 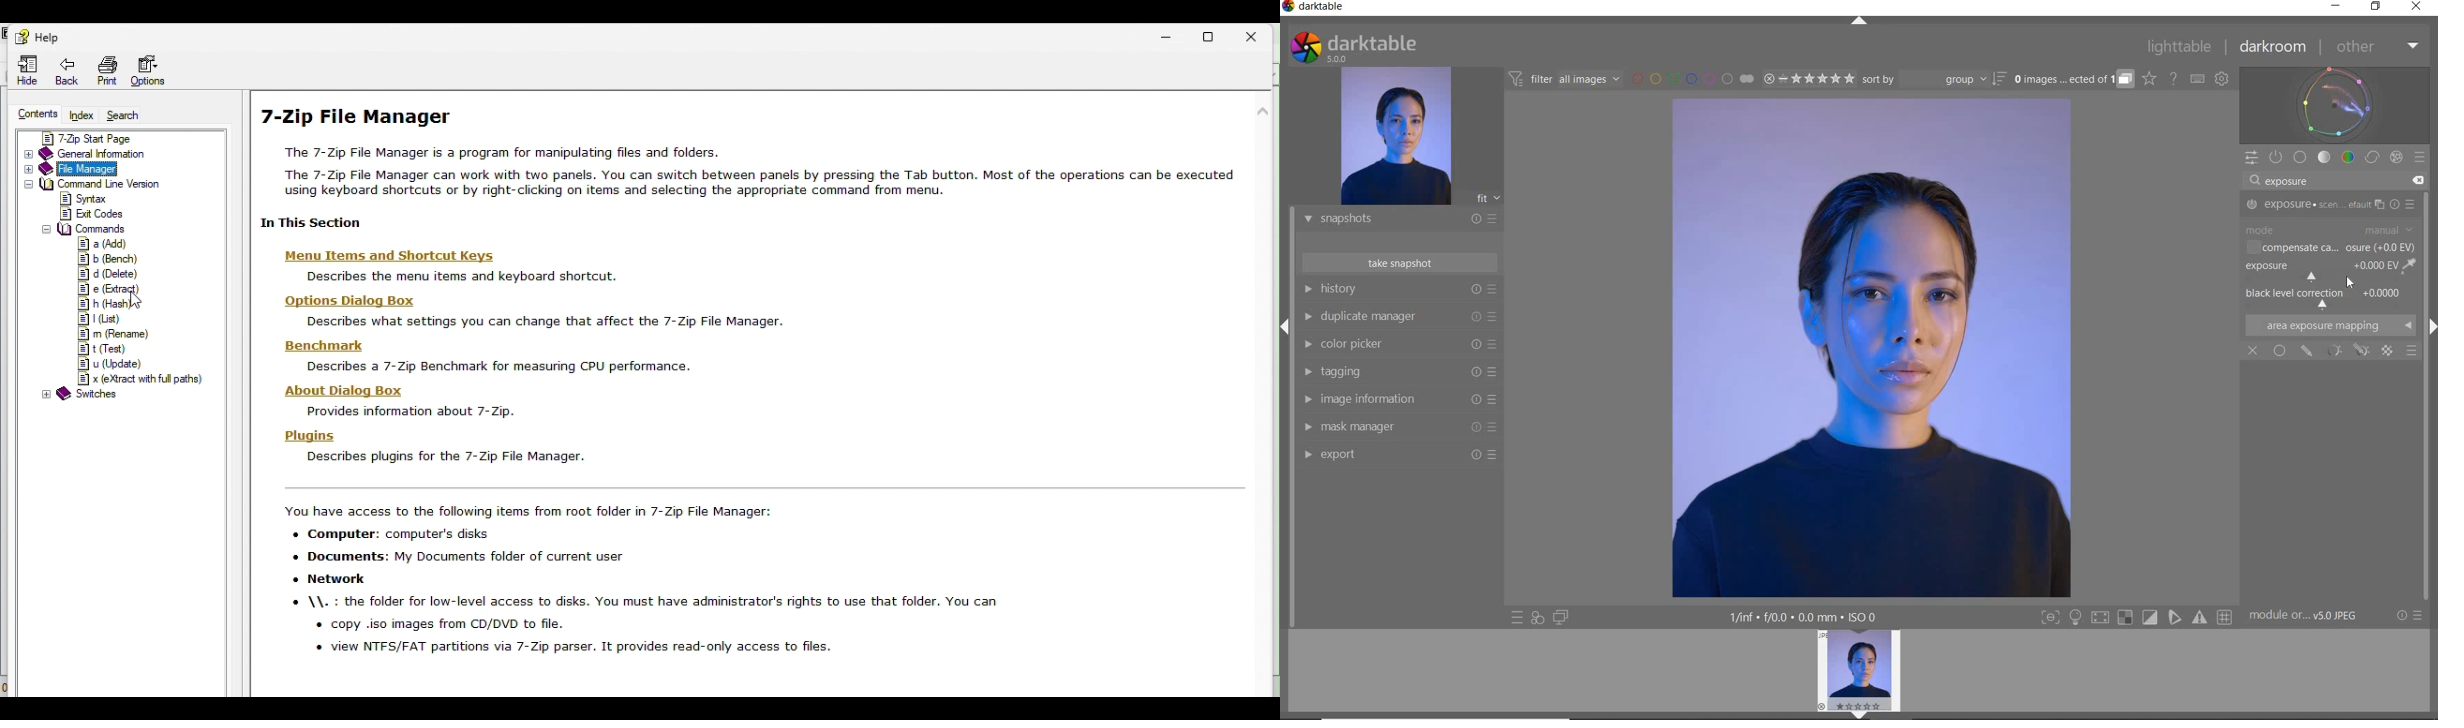 I want to click on COLOR PICKER, so click(x=1397, y=345).